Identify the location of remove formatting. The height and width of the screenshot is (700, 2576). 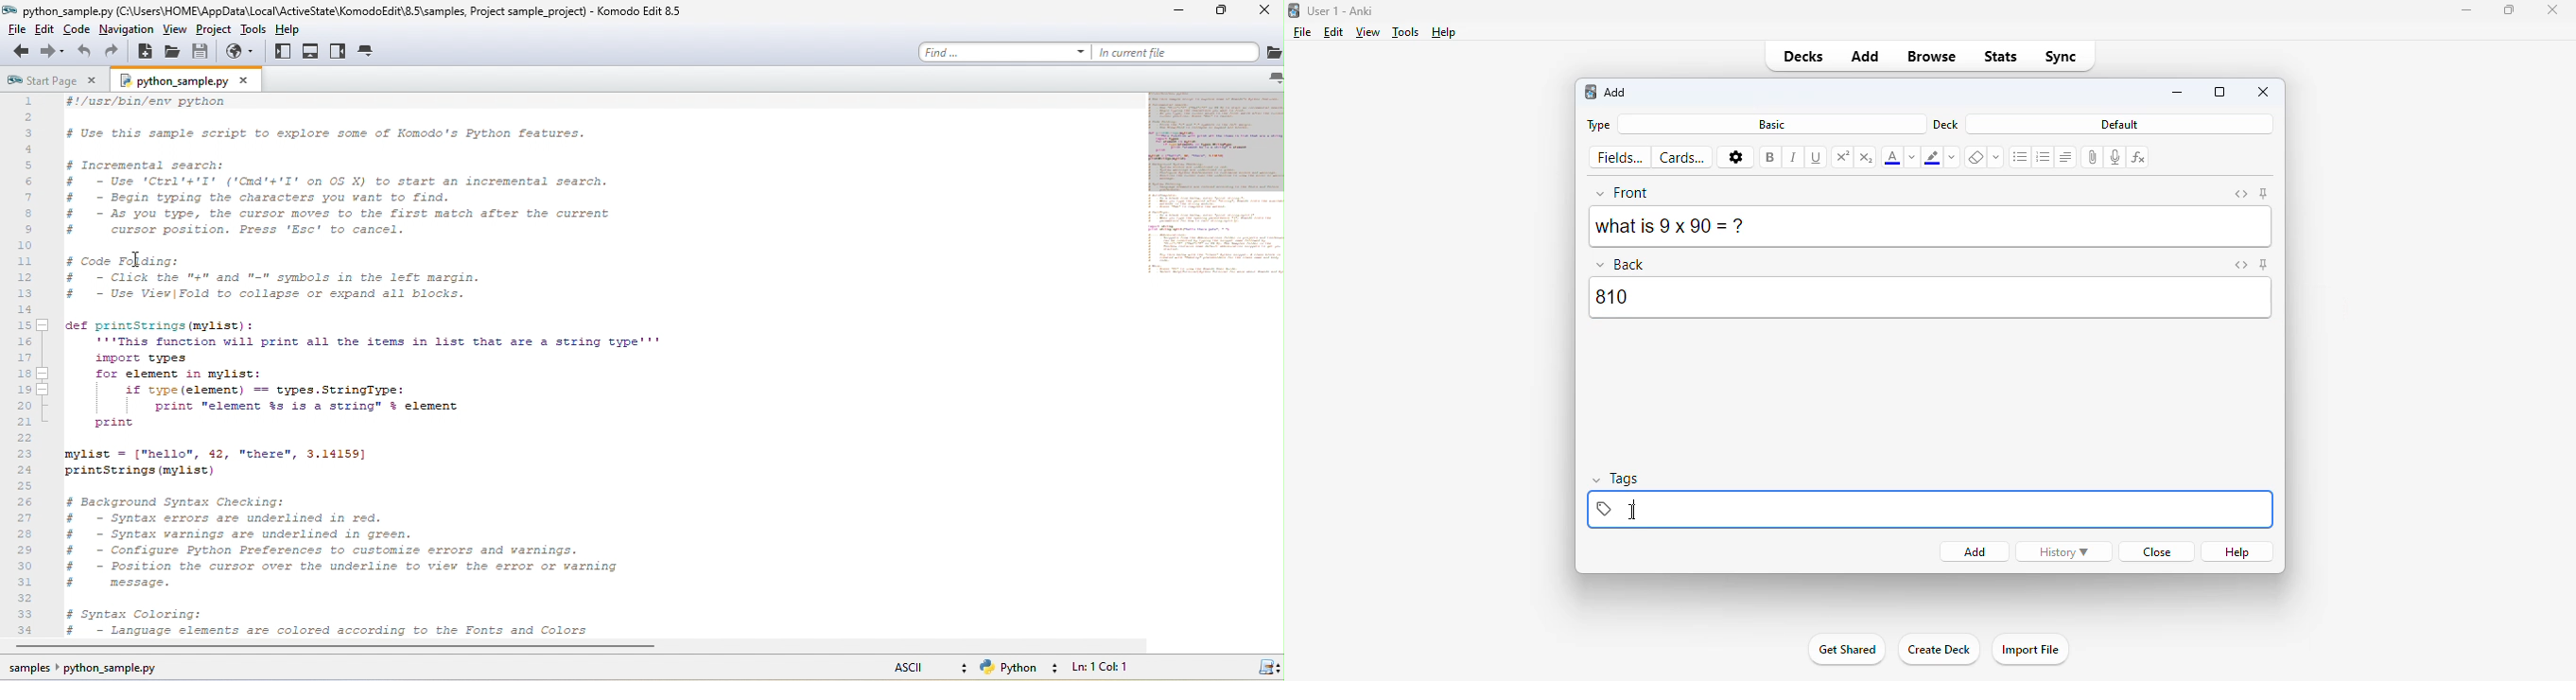
(1976, 158).